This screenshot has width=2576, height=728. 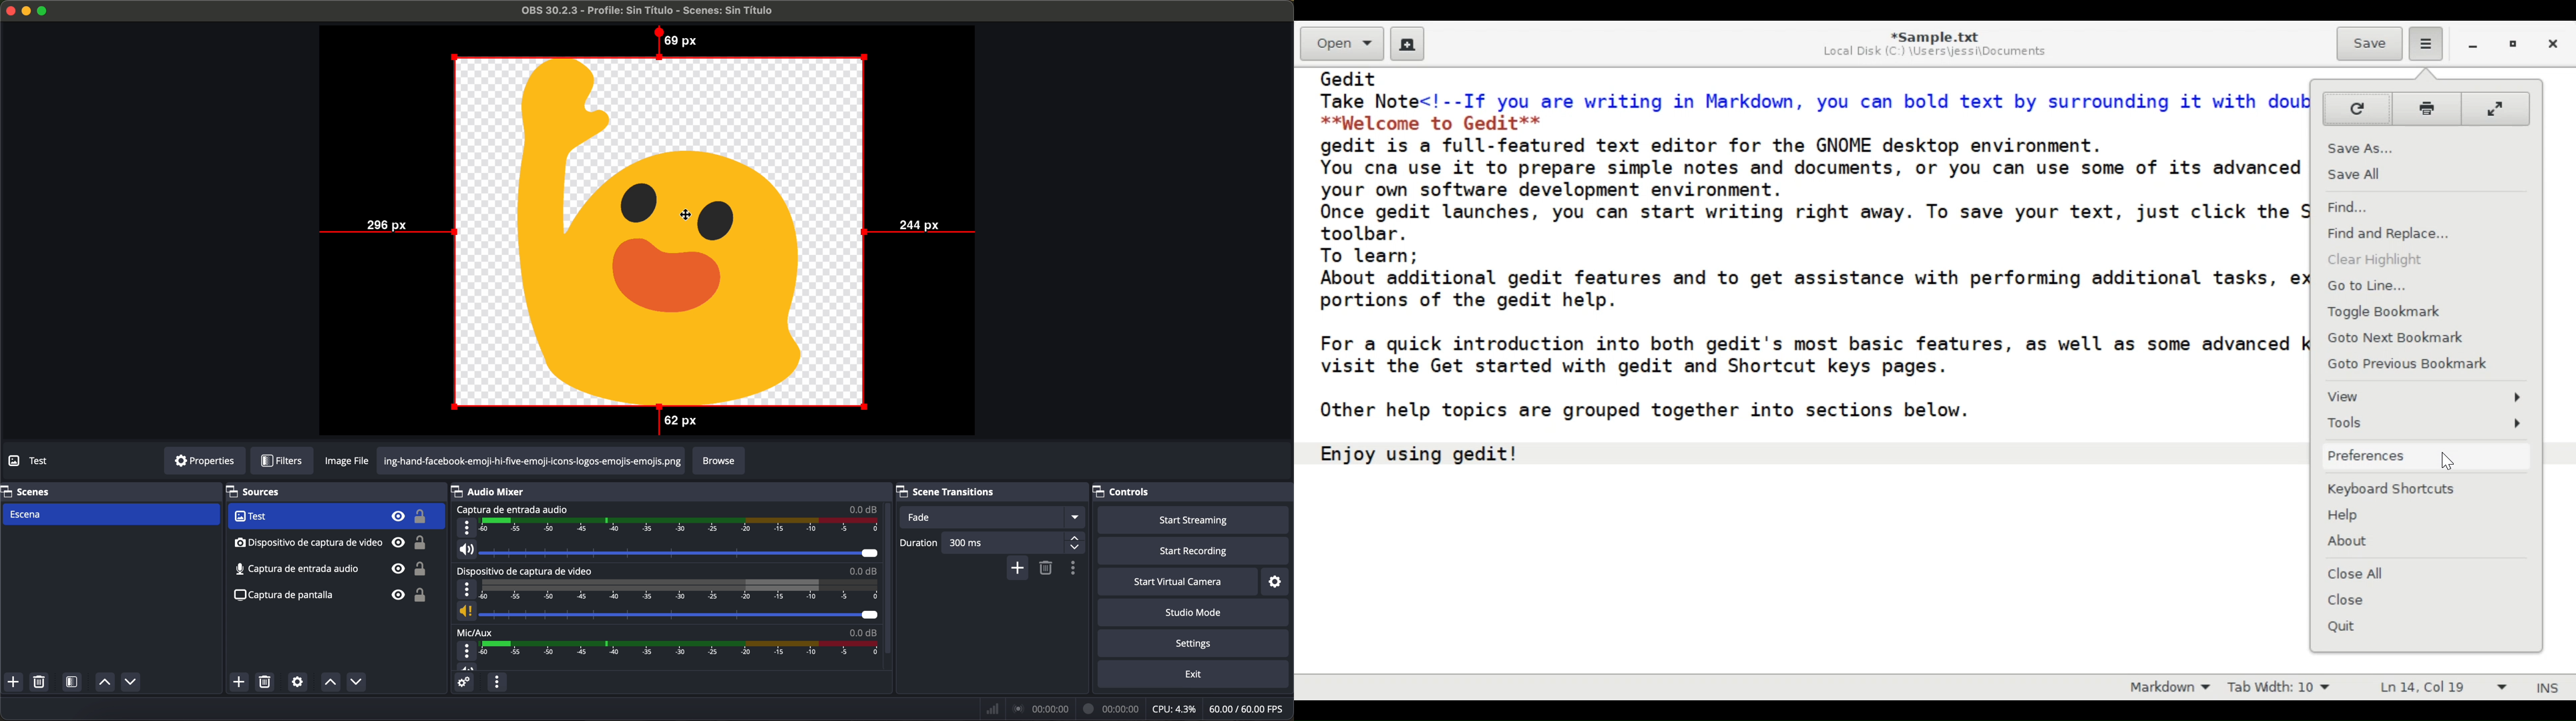 I want to click on maximize program, so click(x=44, y=10).